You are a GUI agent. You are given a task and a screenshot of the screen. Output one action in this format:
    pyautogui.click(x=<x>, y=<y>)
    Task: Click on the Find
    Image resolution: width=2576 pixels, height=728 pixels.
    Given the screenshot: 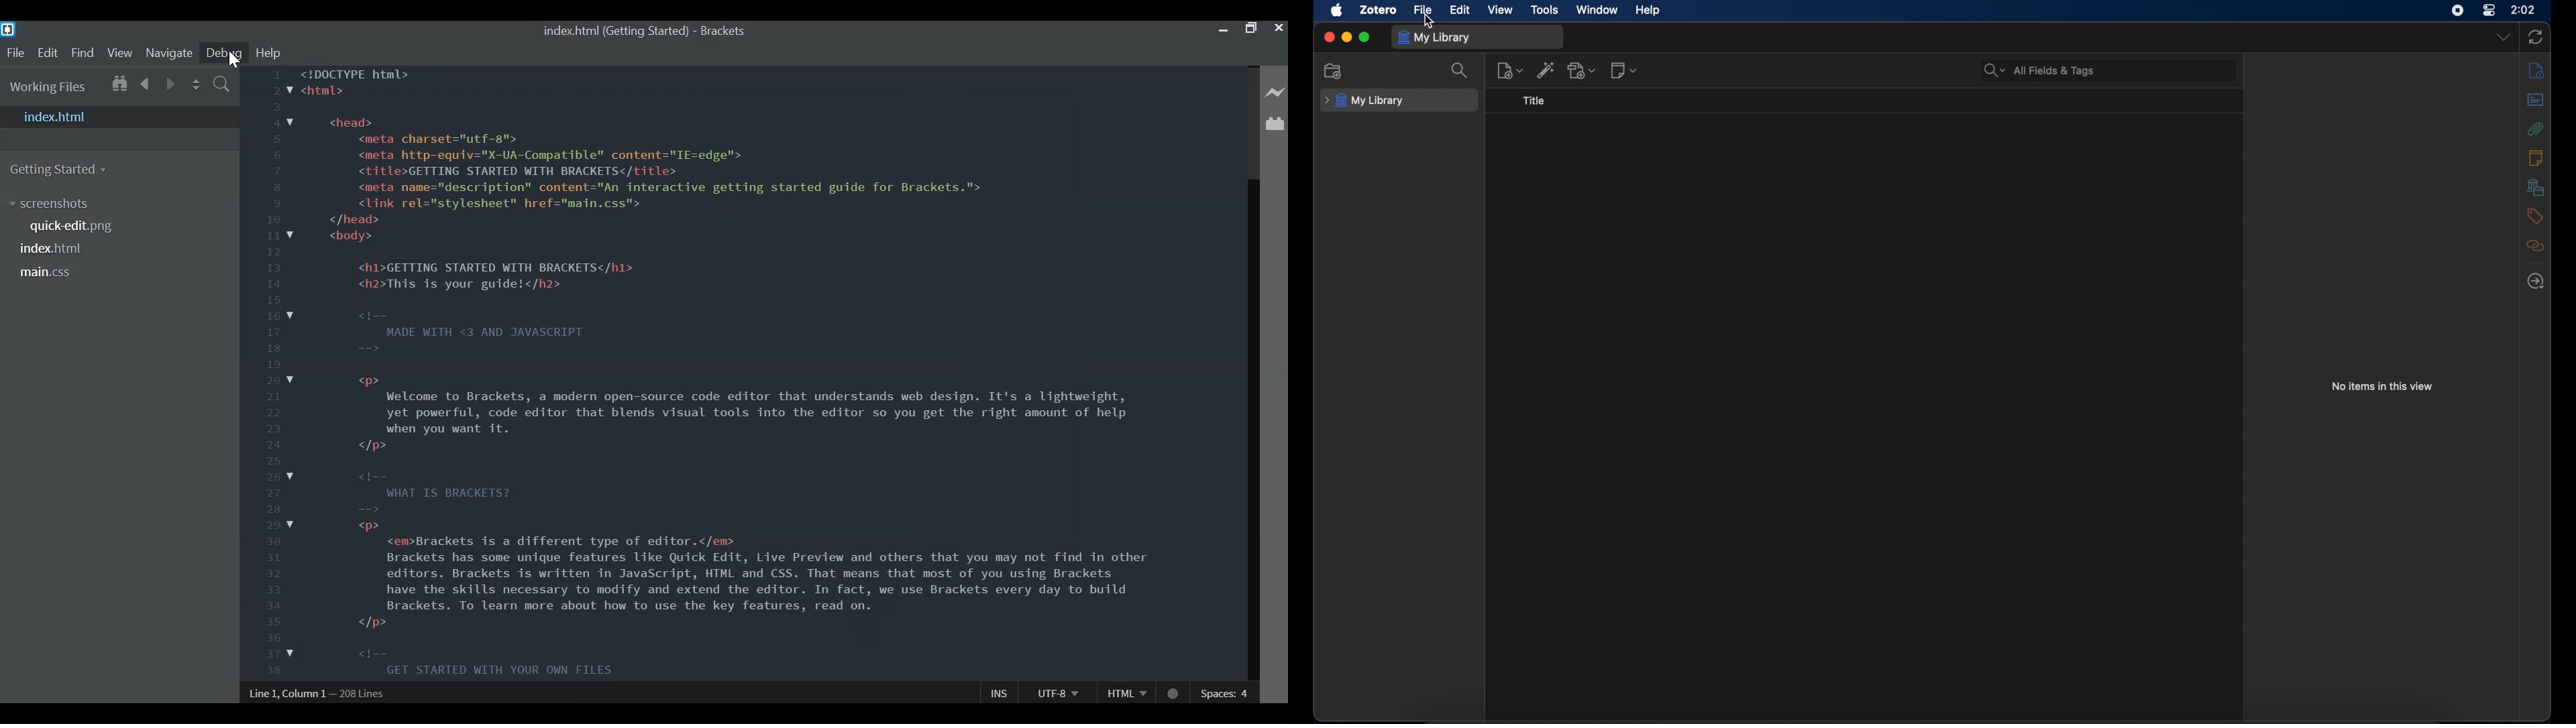 What is the action you would take?
    pyautogui.click(x=83, y=52)
    